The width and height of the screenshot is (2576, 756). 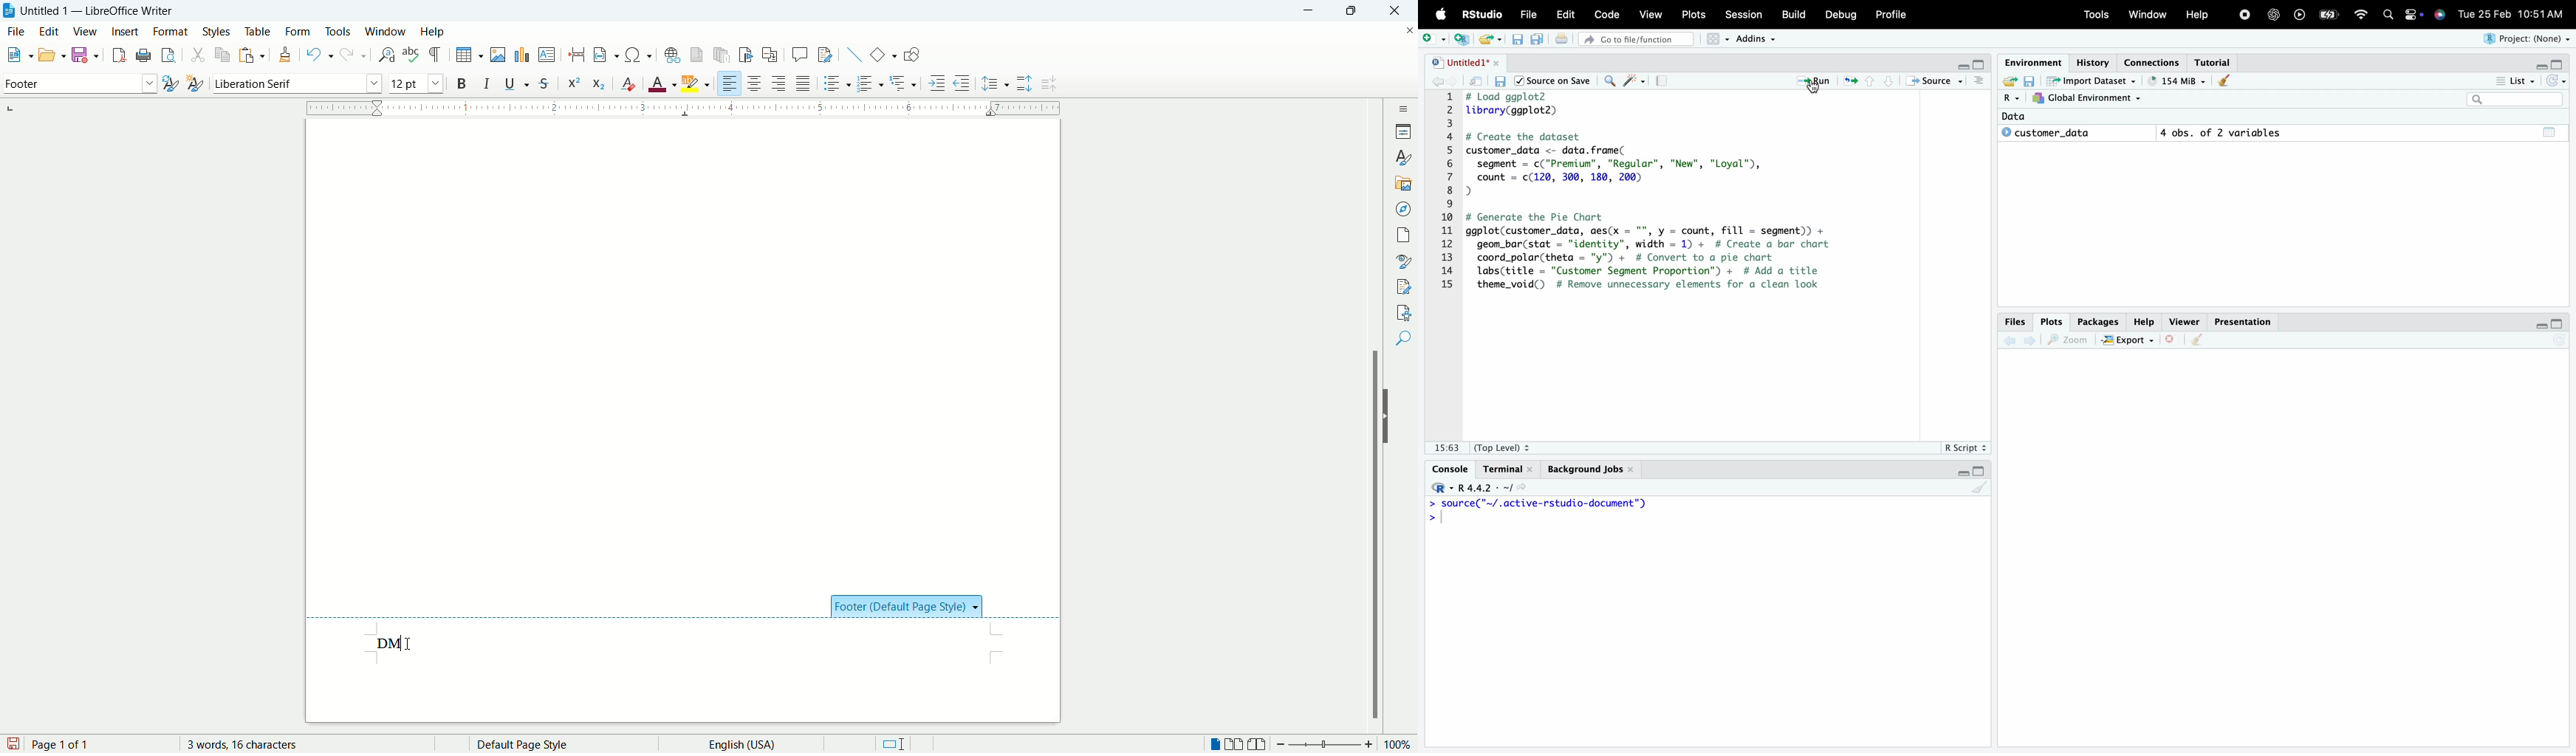 I want to click on new style, so click(x=194, y=83).